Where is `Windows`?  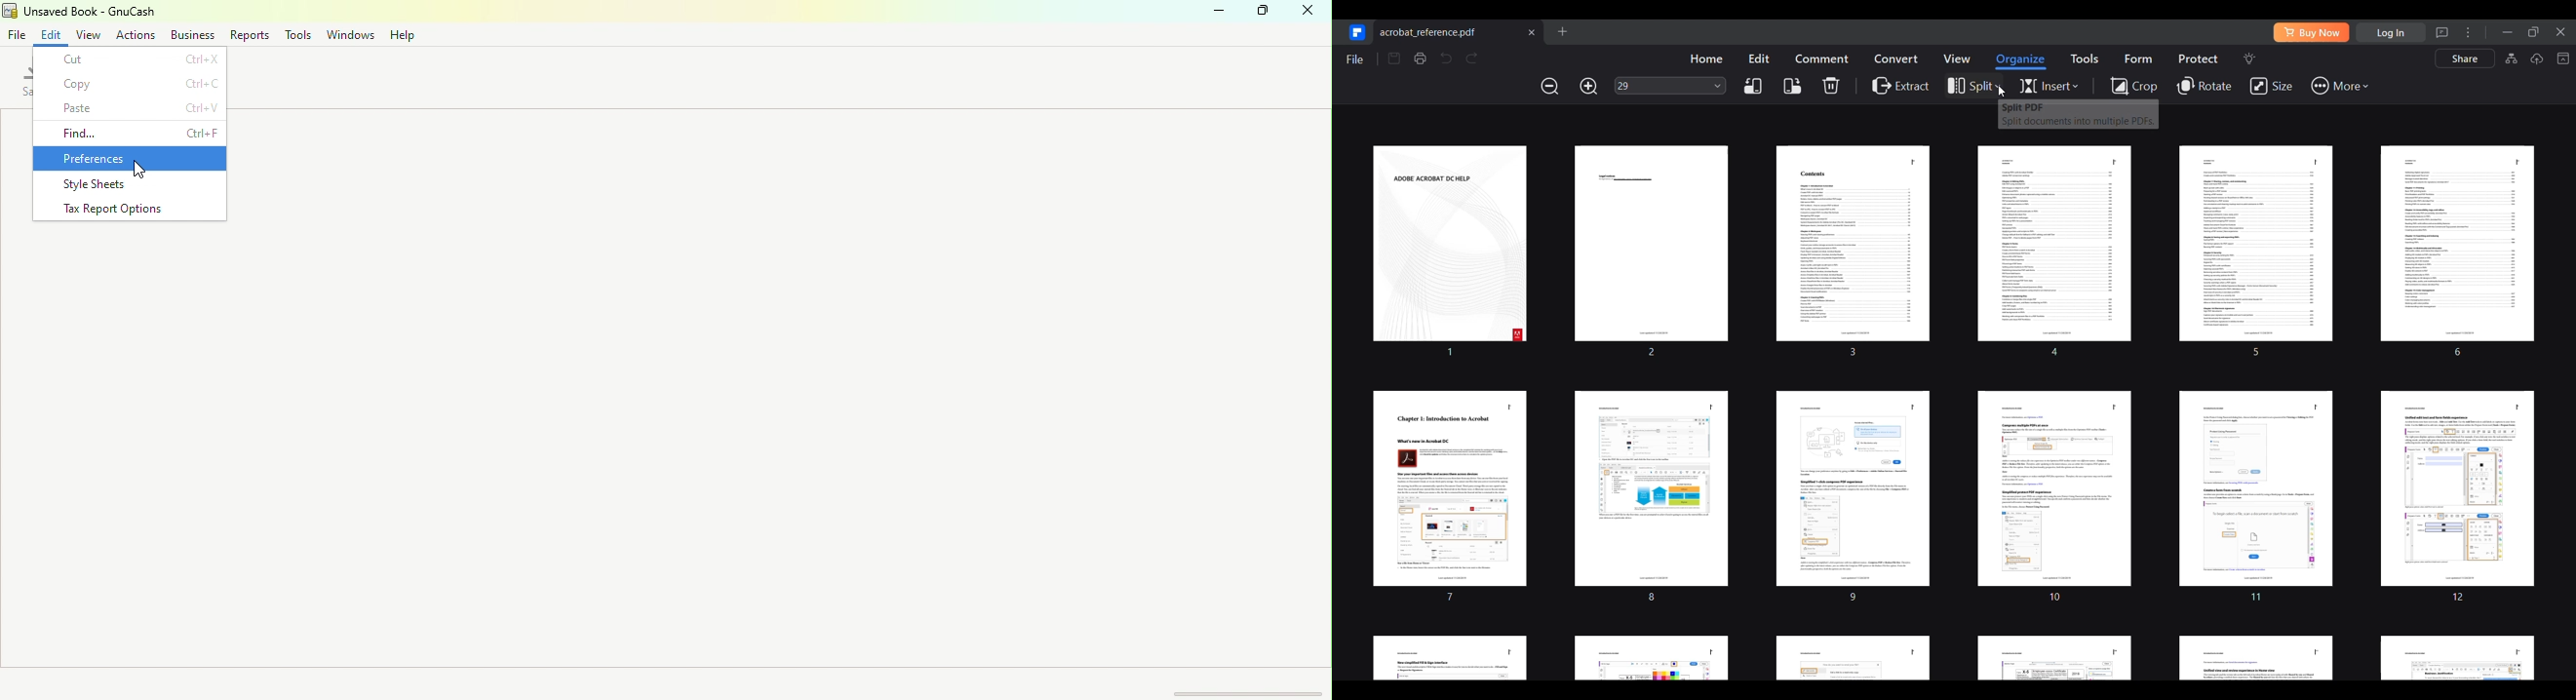
Windows is located at coordinates (349, 36).